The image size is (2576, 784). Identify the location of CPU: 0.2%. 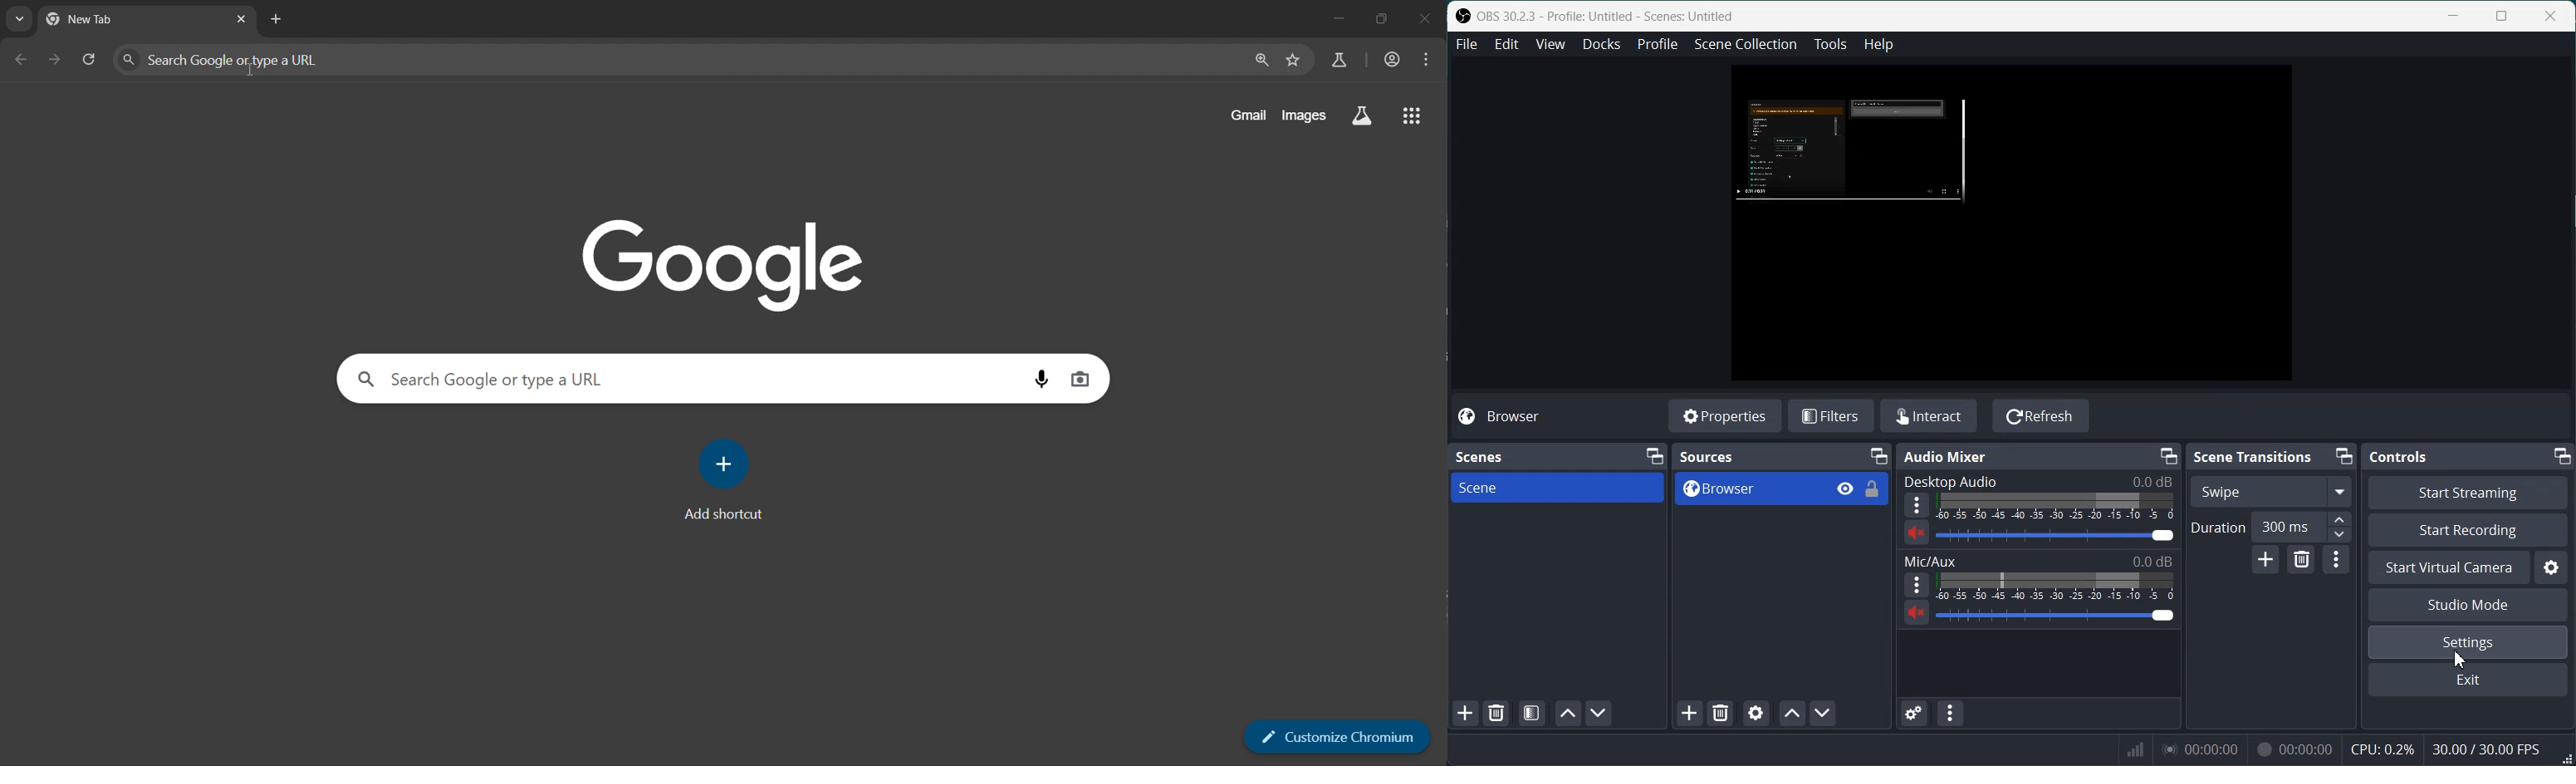
(2382, 748).